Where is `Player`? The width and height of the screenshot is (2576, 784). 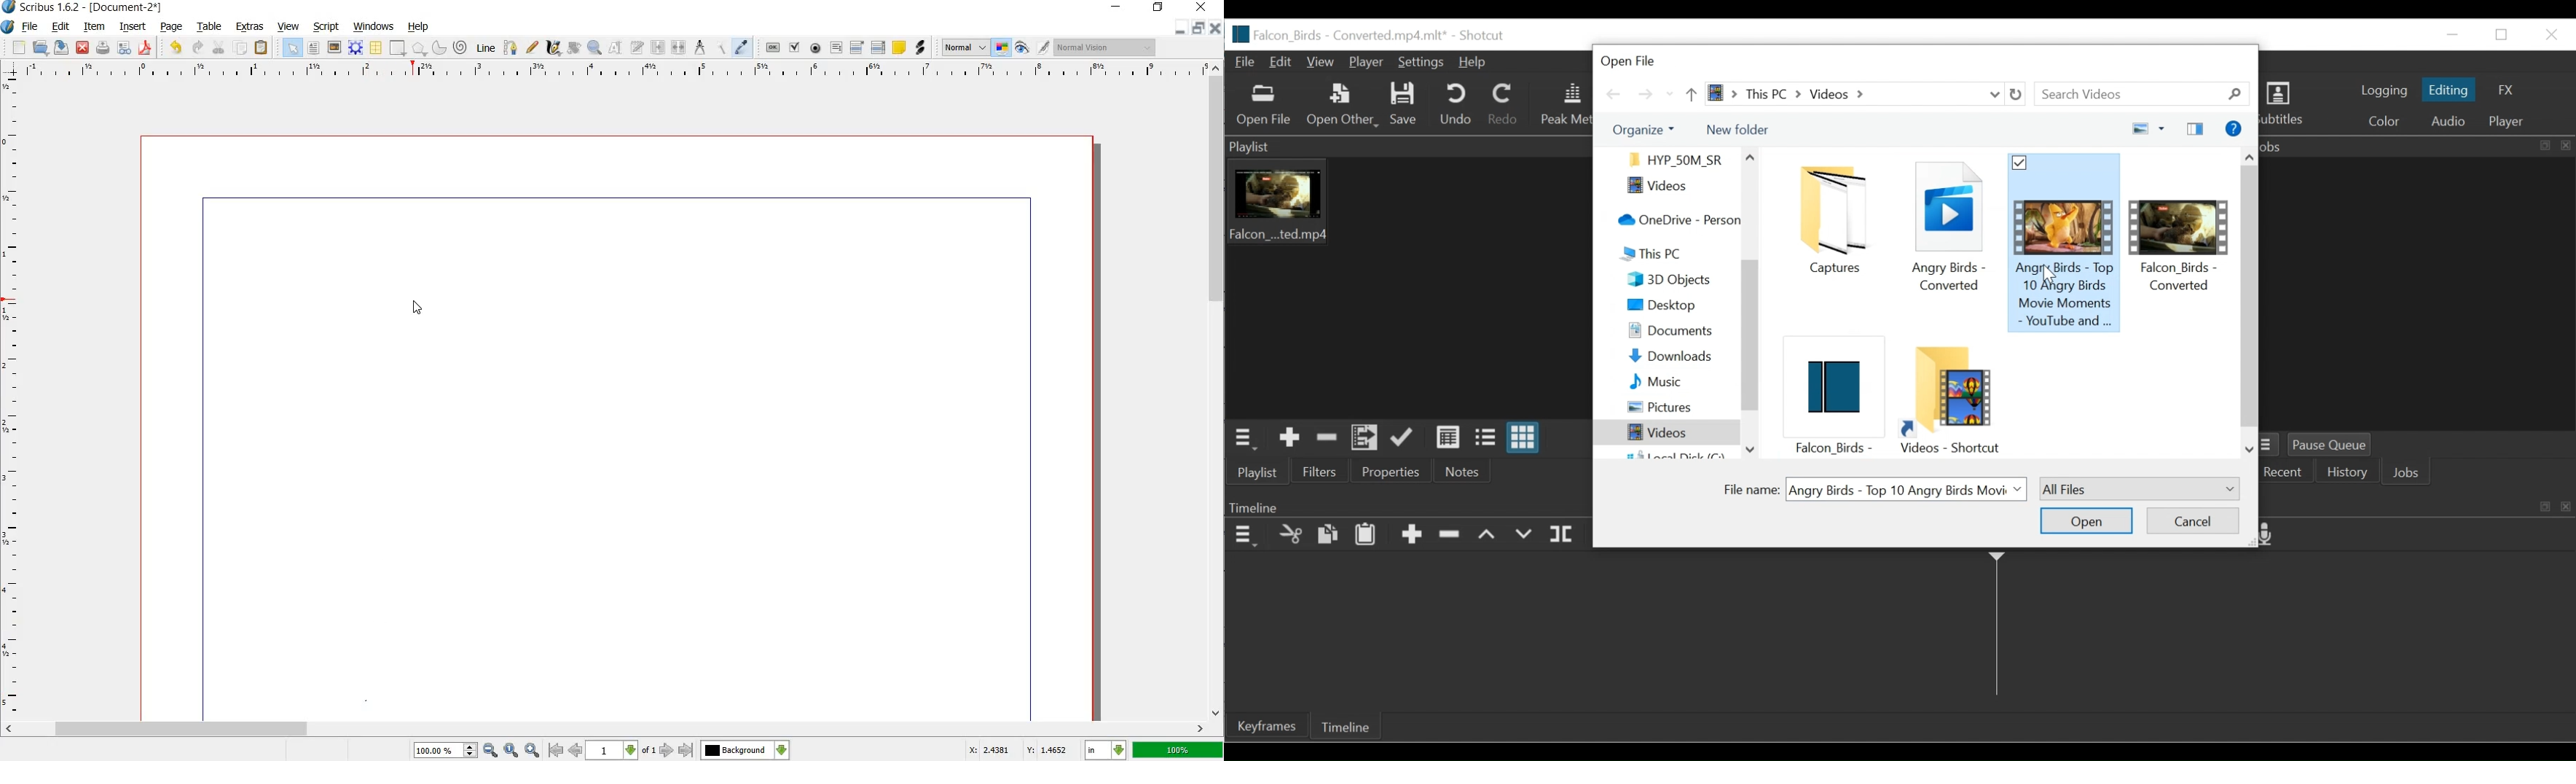
Player is located at coordinates (1366, 63).